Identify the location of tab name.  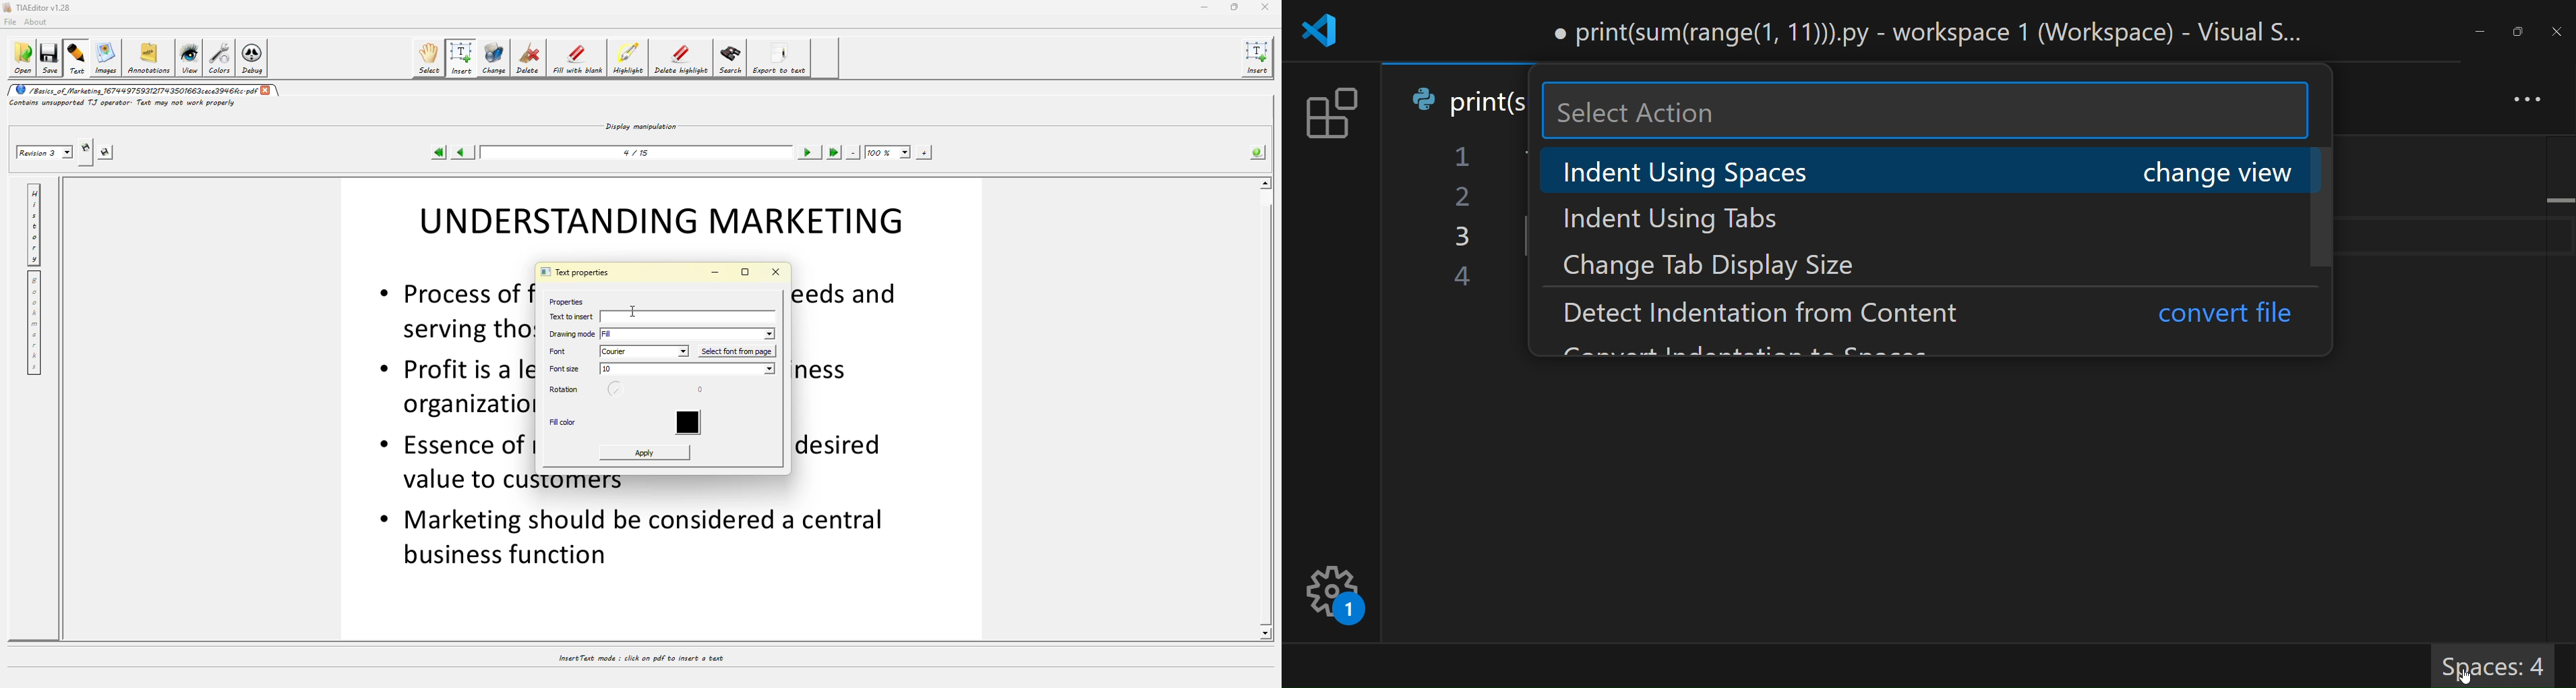
(1468, 100).